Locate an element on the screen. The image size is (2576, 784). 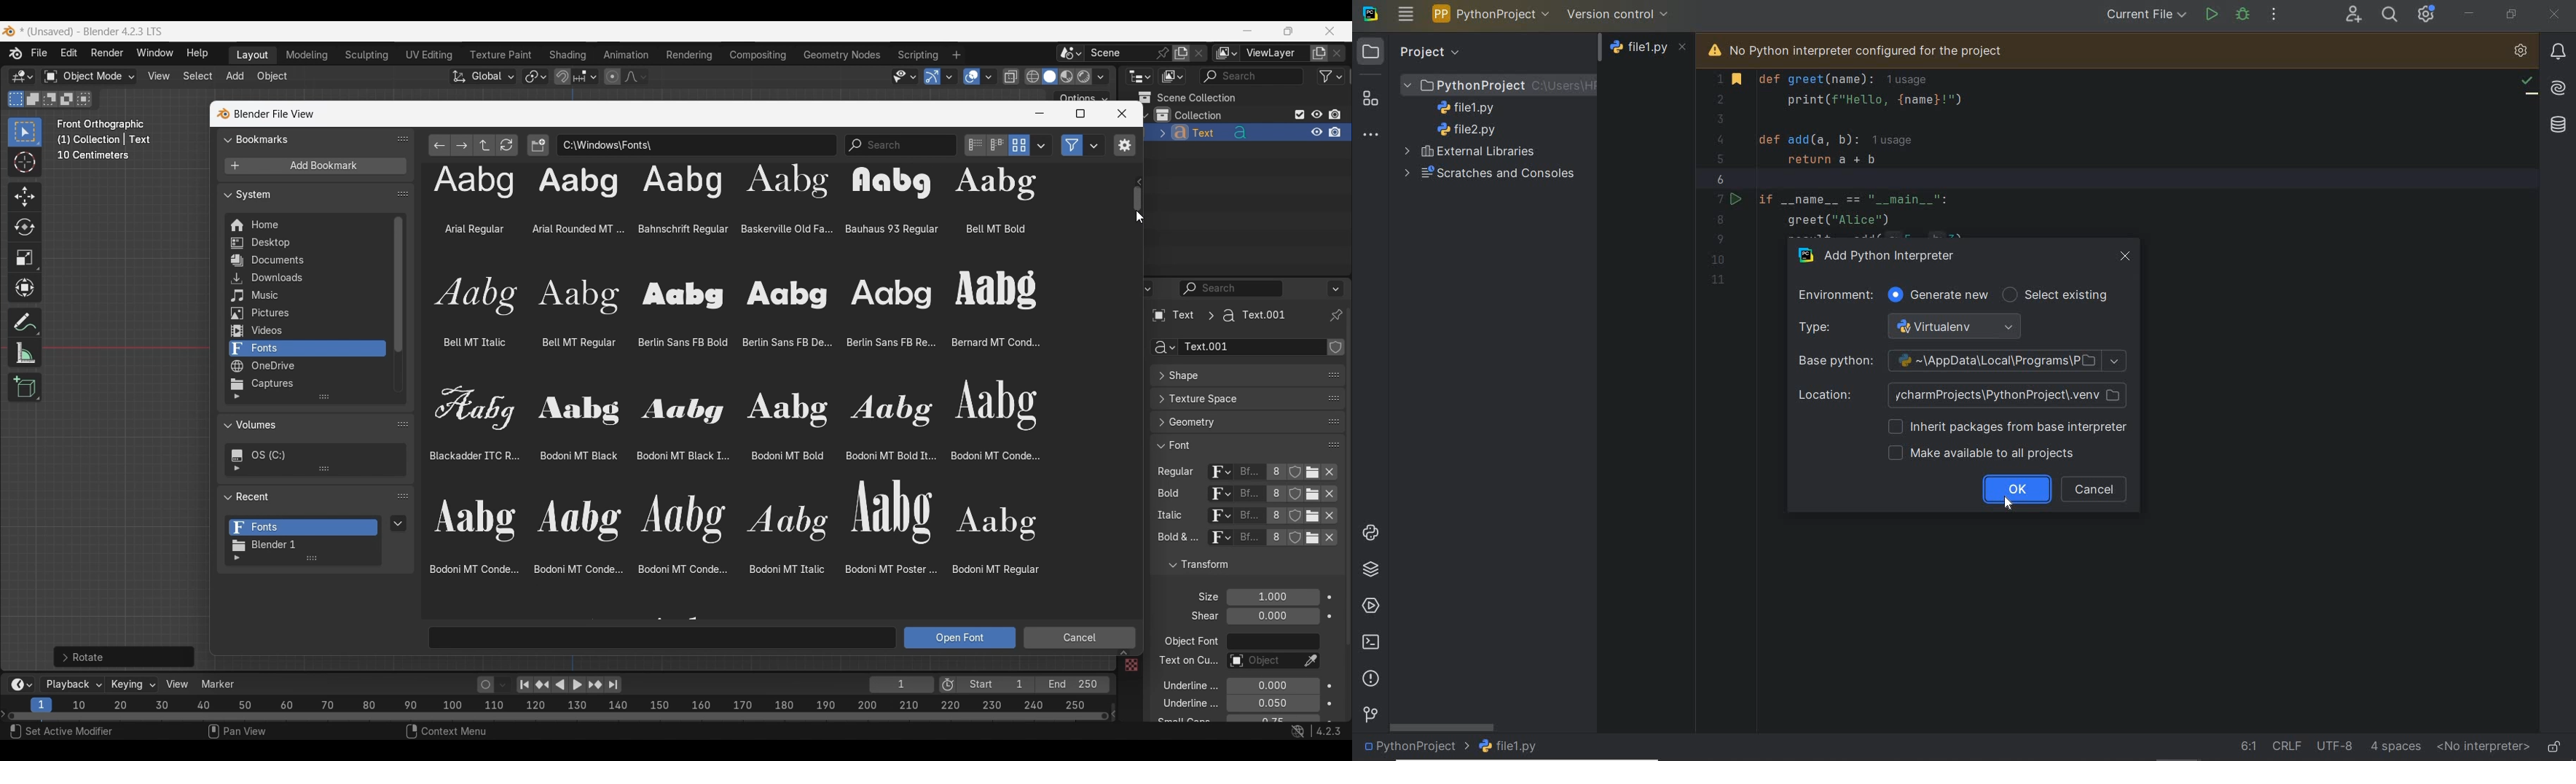
Select menu is located at coordinates (198, 77).